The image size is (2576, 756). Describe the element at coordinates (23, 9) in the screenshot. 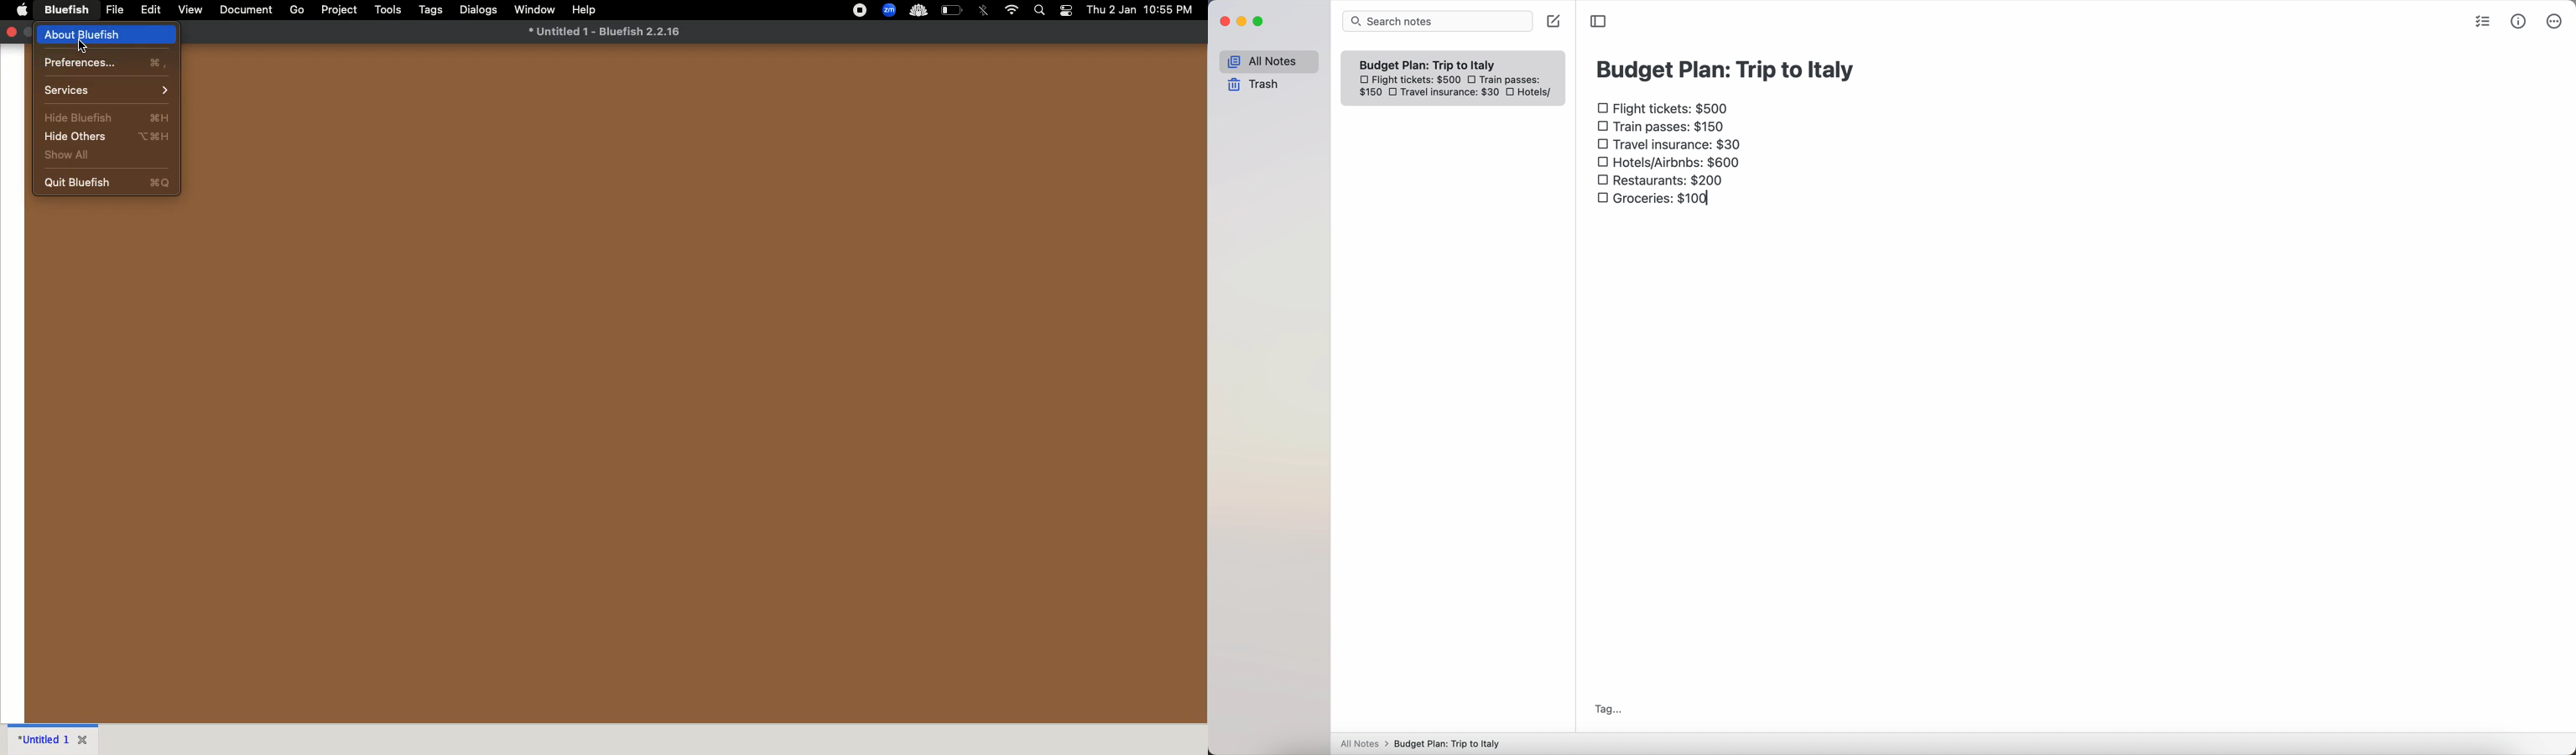

I see `apple` at that location.